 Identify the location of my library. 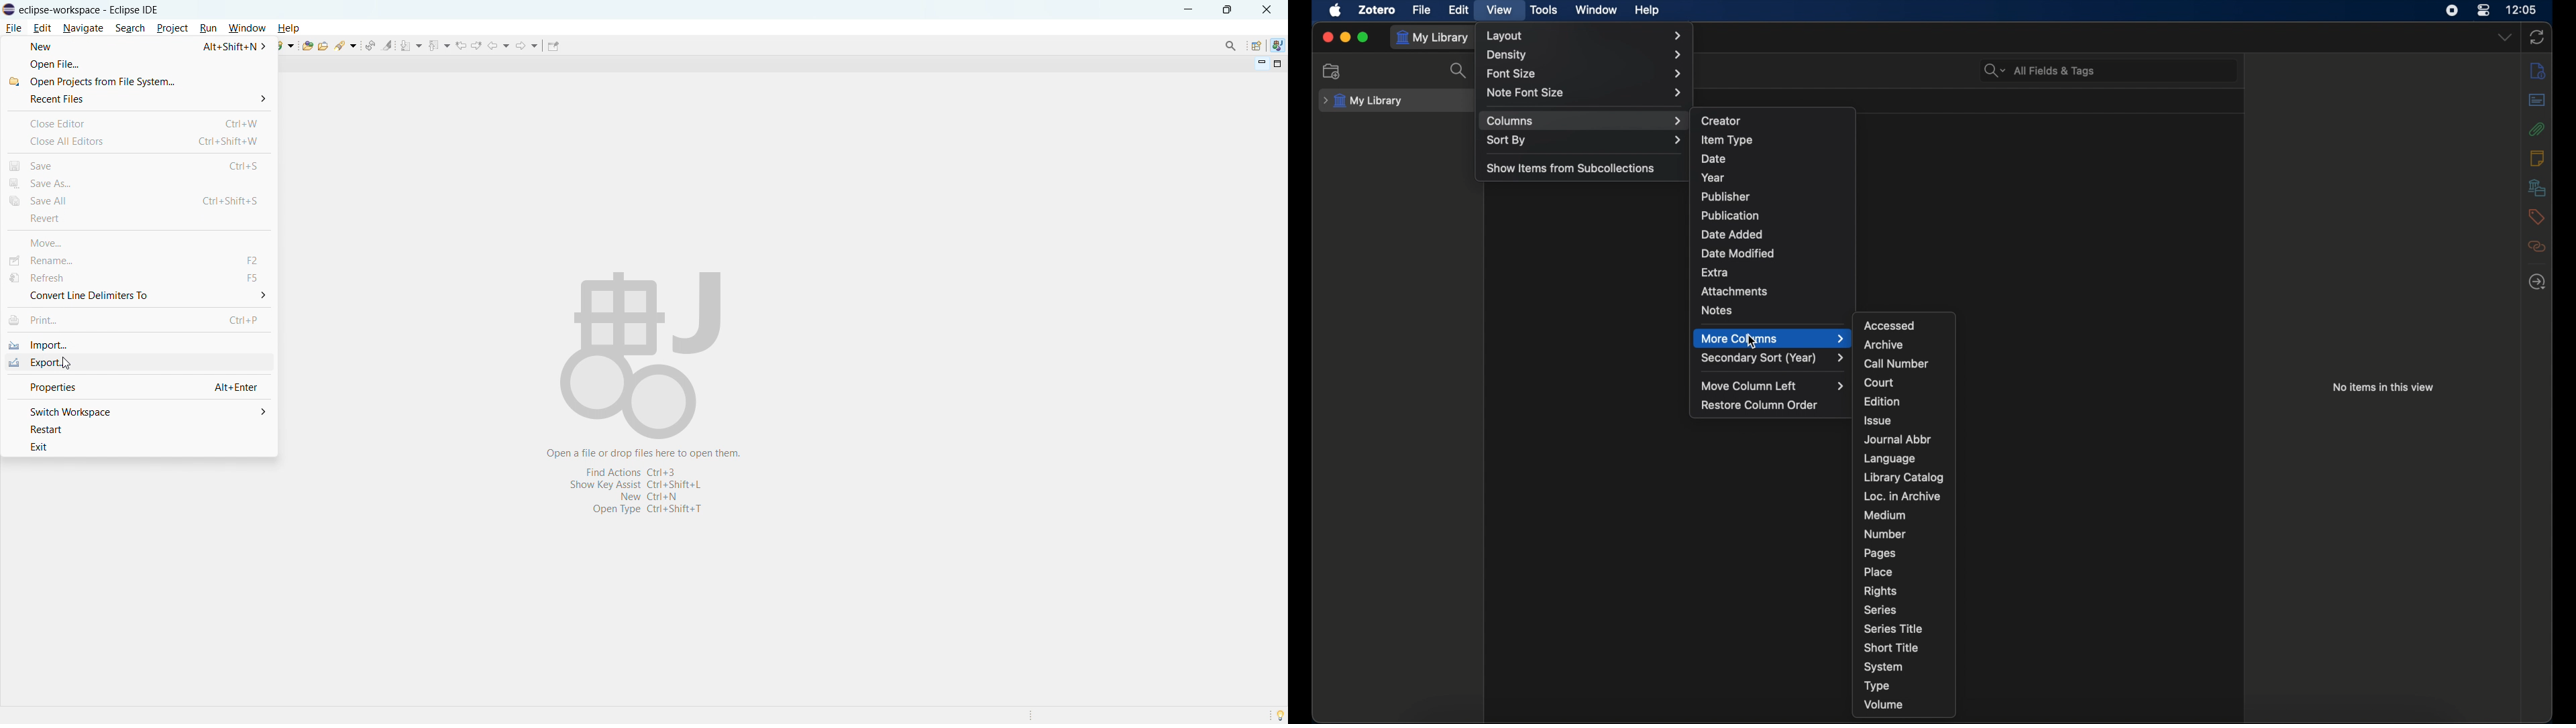
(1361, 101).